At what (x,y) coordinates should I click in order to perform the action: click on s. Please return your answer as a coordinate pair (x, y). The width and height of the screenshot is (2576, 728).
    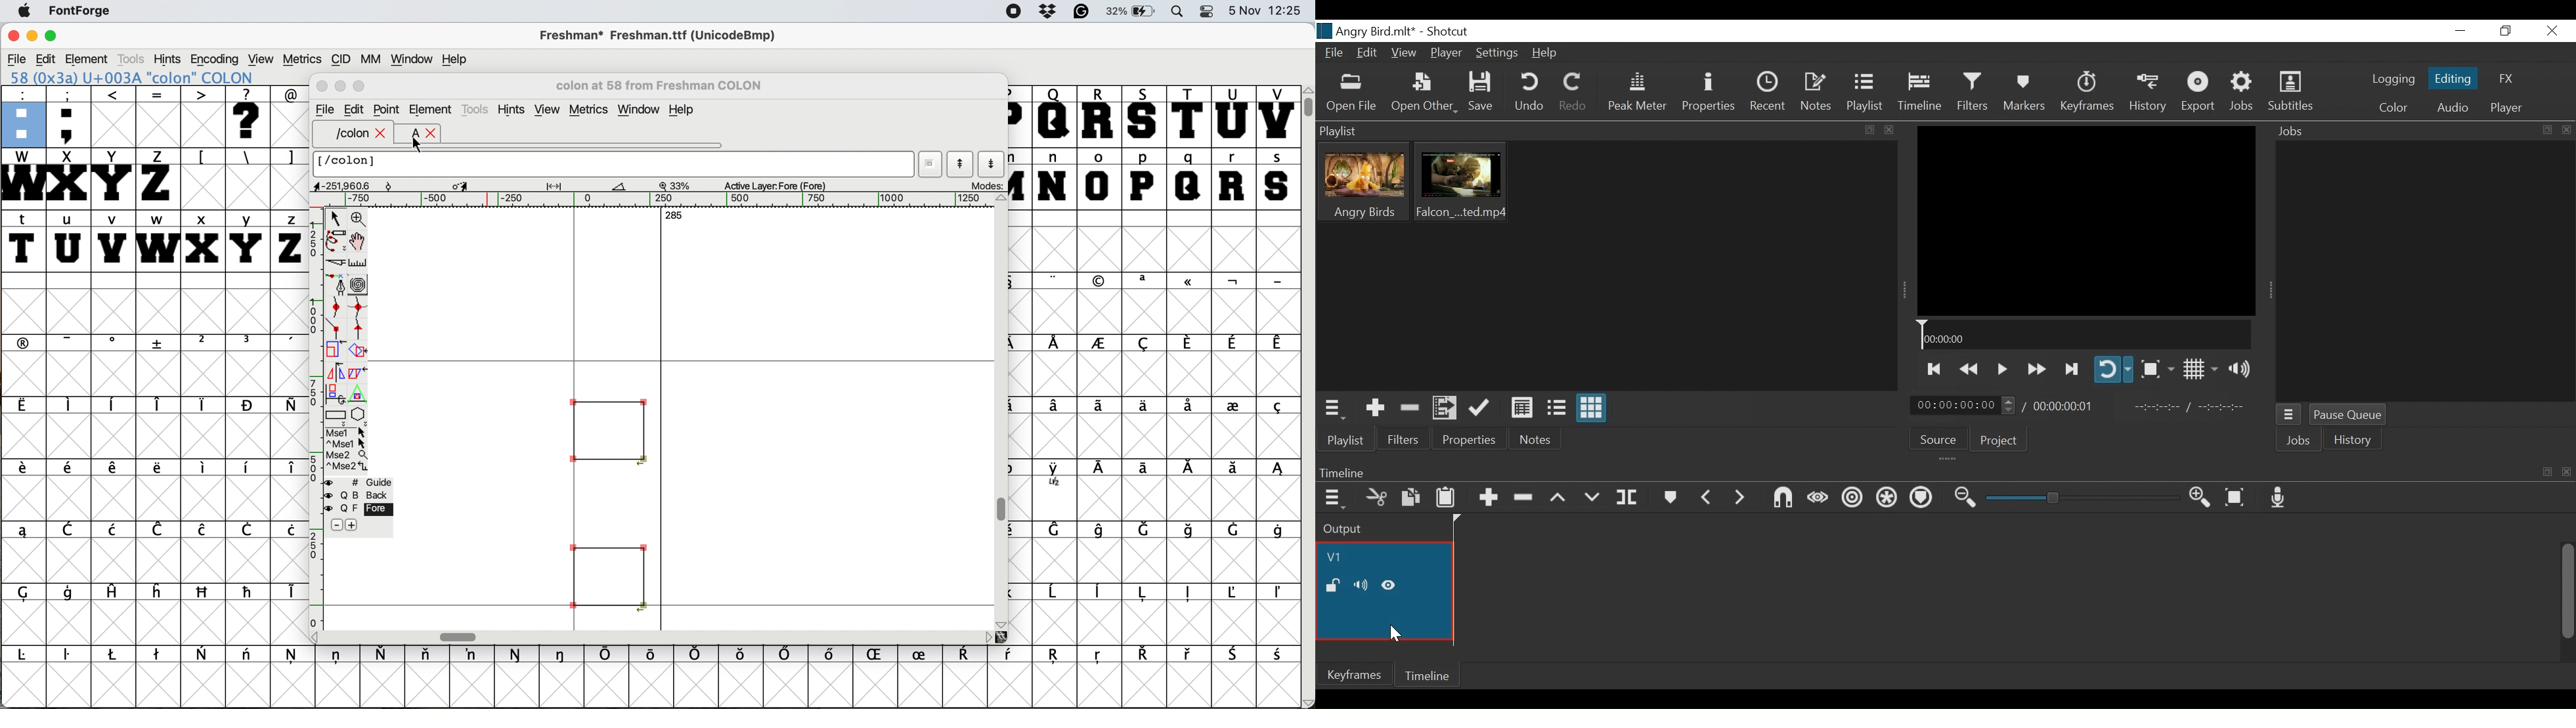
    Looking at the image, I should click on (1278, 178).